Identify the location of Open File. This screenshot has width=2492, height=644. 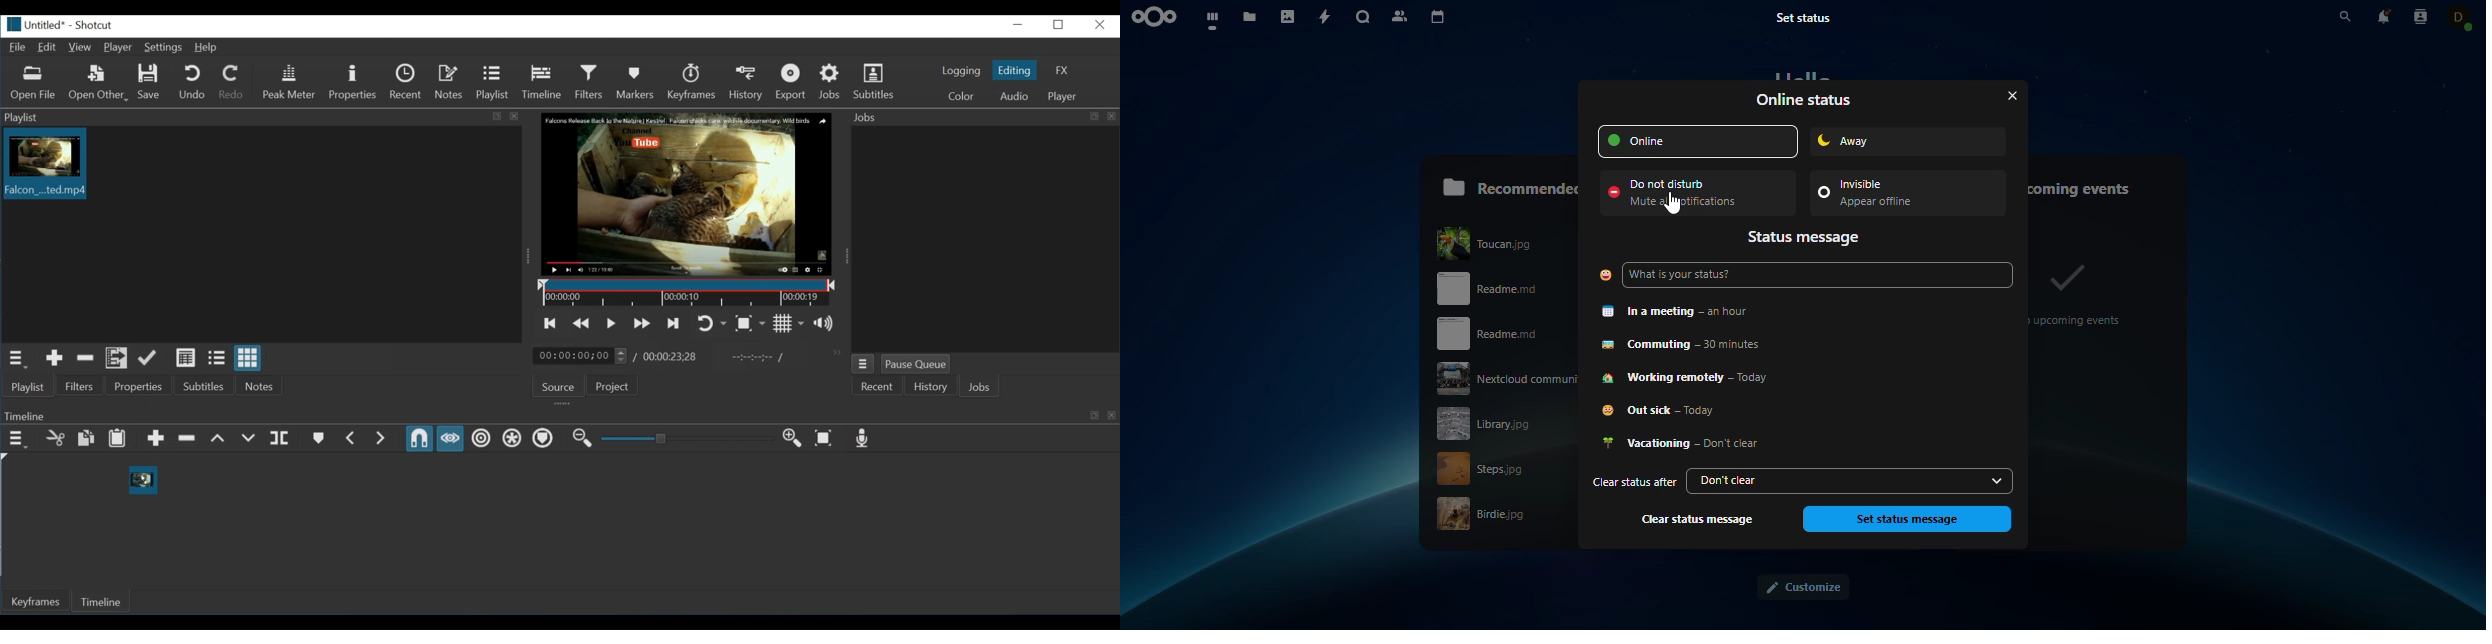
(33, 85).